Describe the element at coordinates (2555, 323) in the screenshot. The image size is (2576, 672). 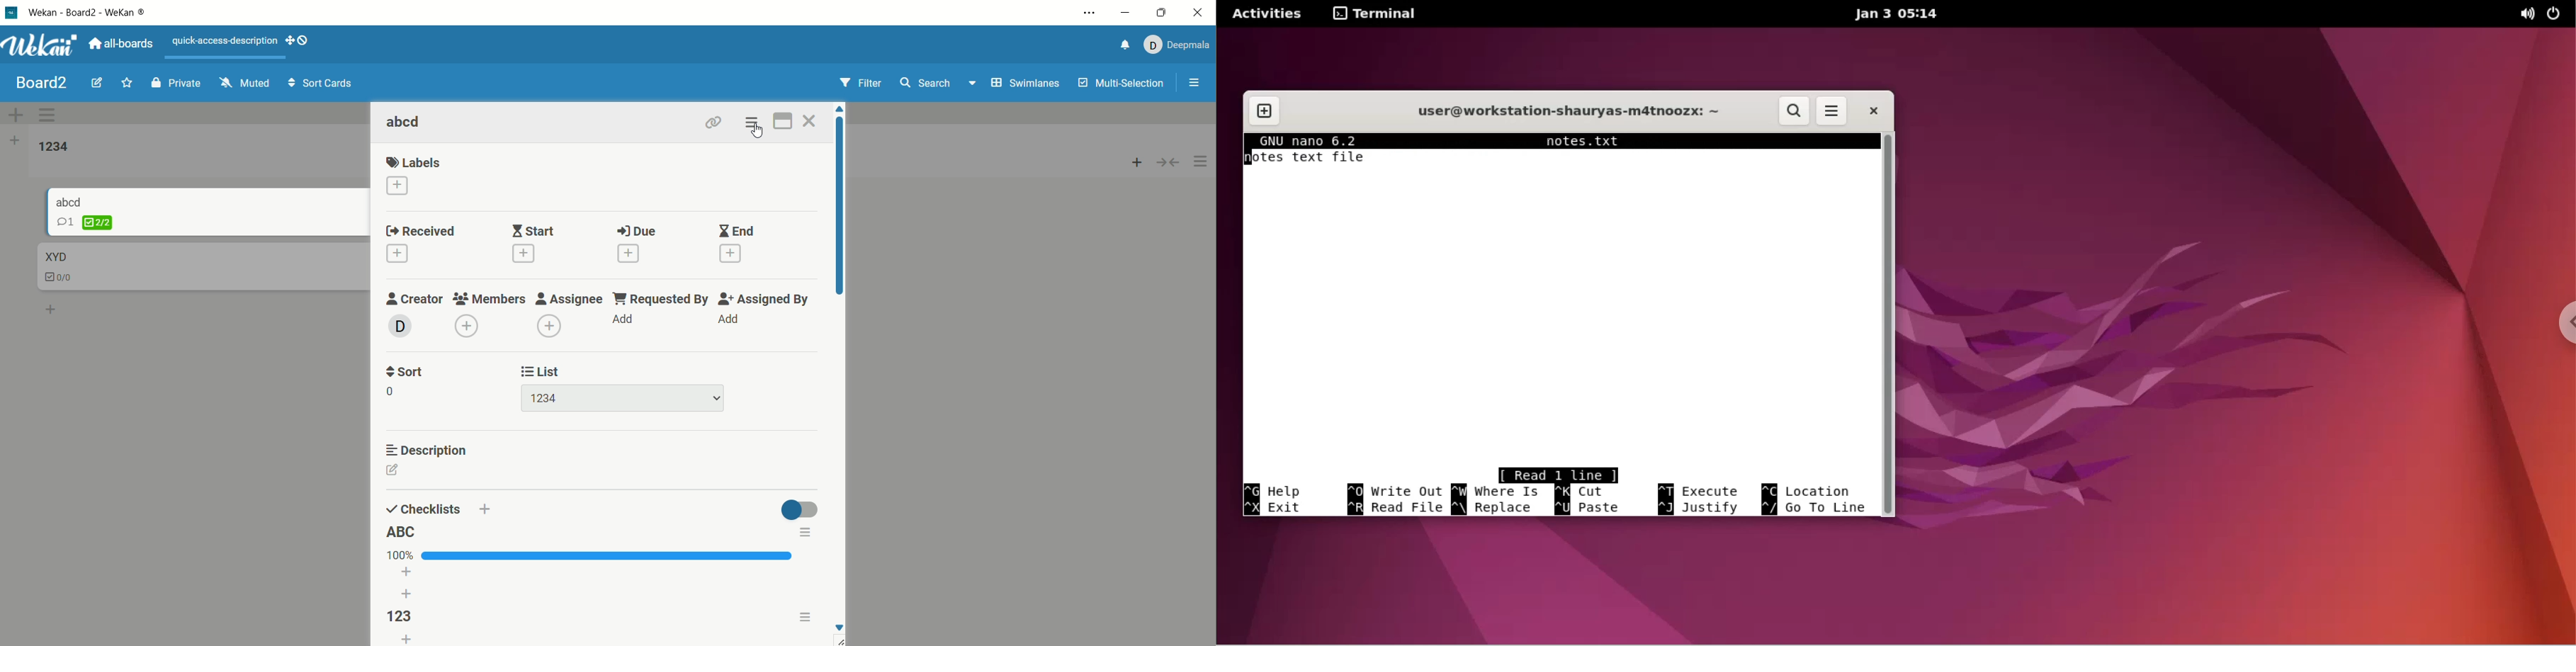
I see `chrome options` at that location.